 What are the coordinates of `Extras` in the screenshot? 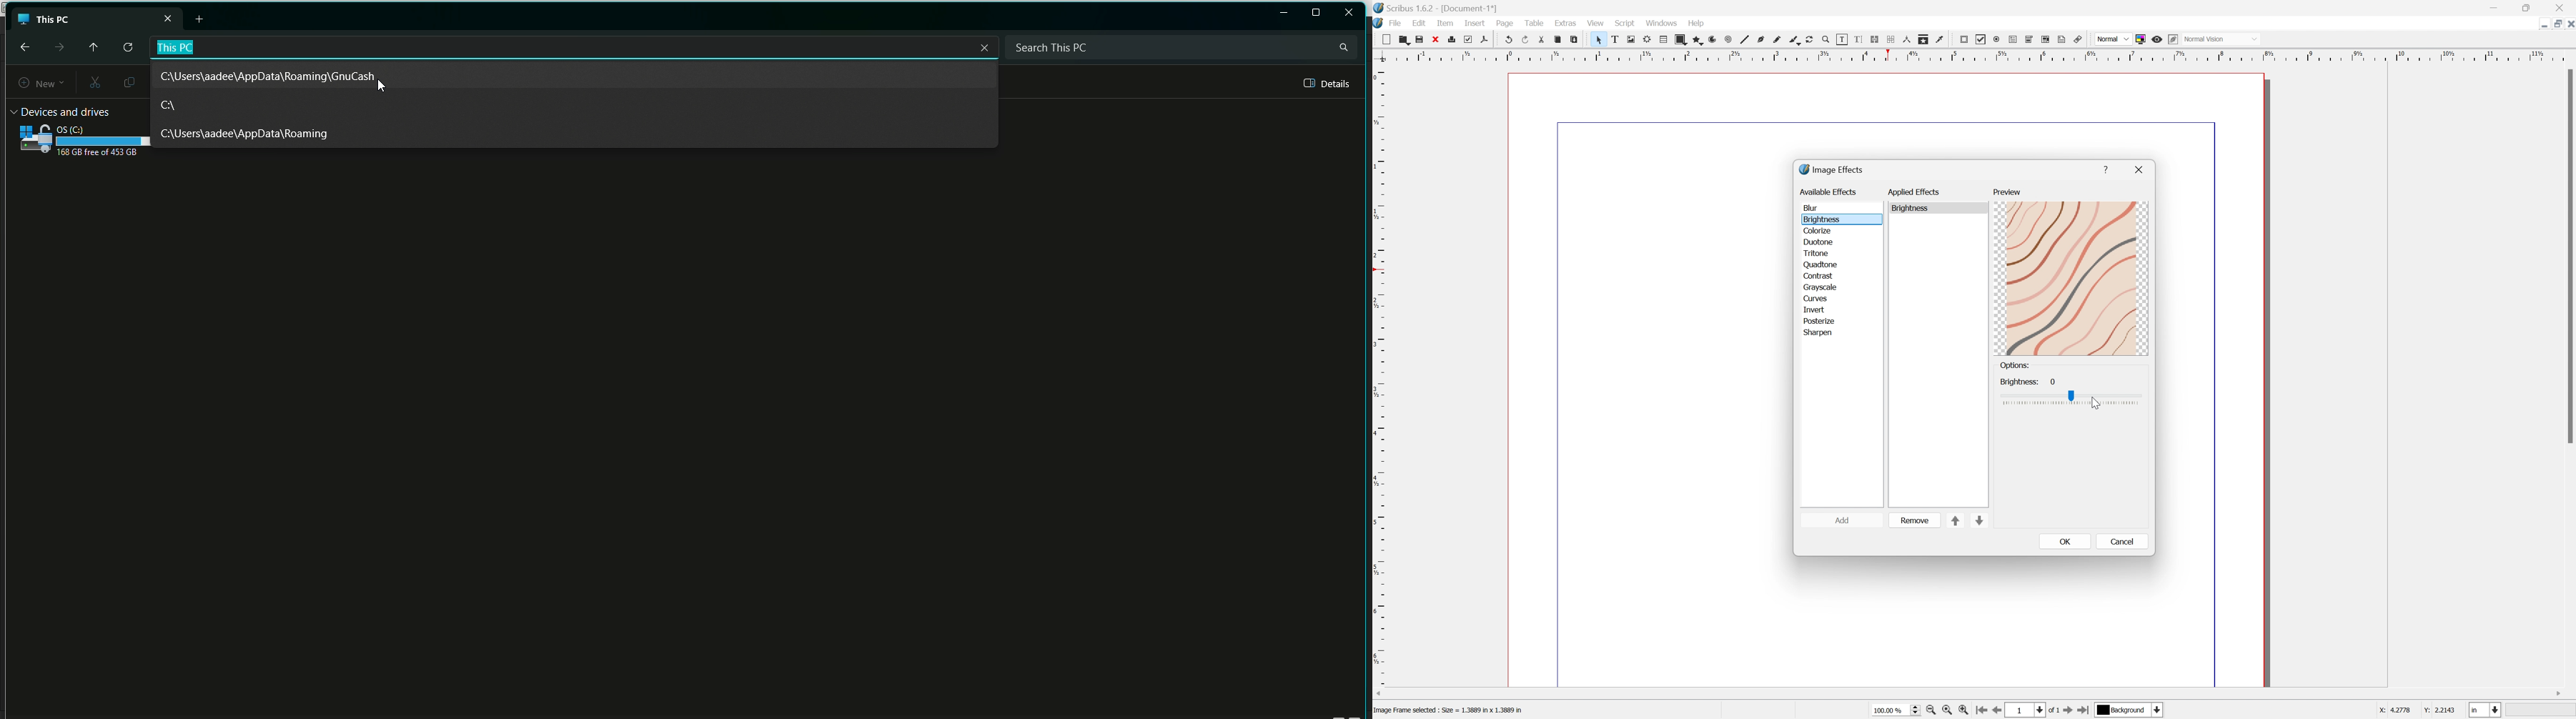 It's located at (1566, 24).